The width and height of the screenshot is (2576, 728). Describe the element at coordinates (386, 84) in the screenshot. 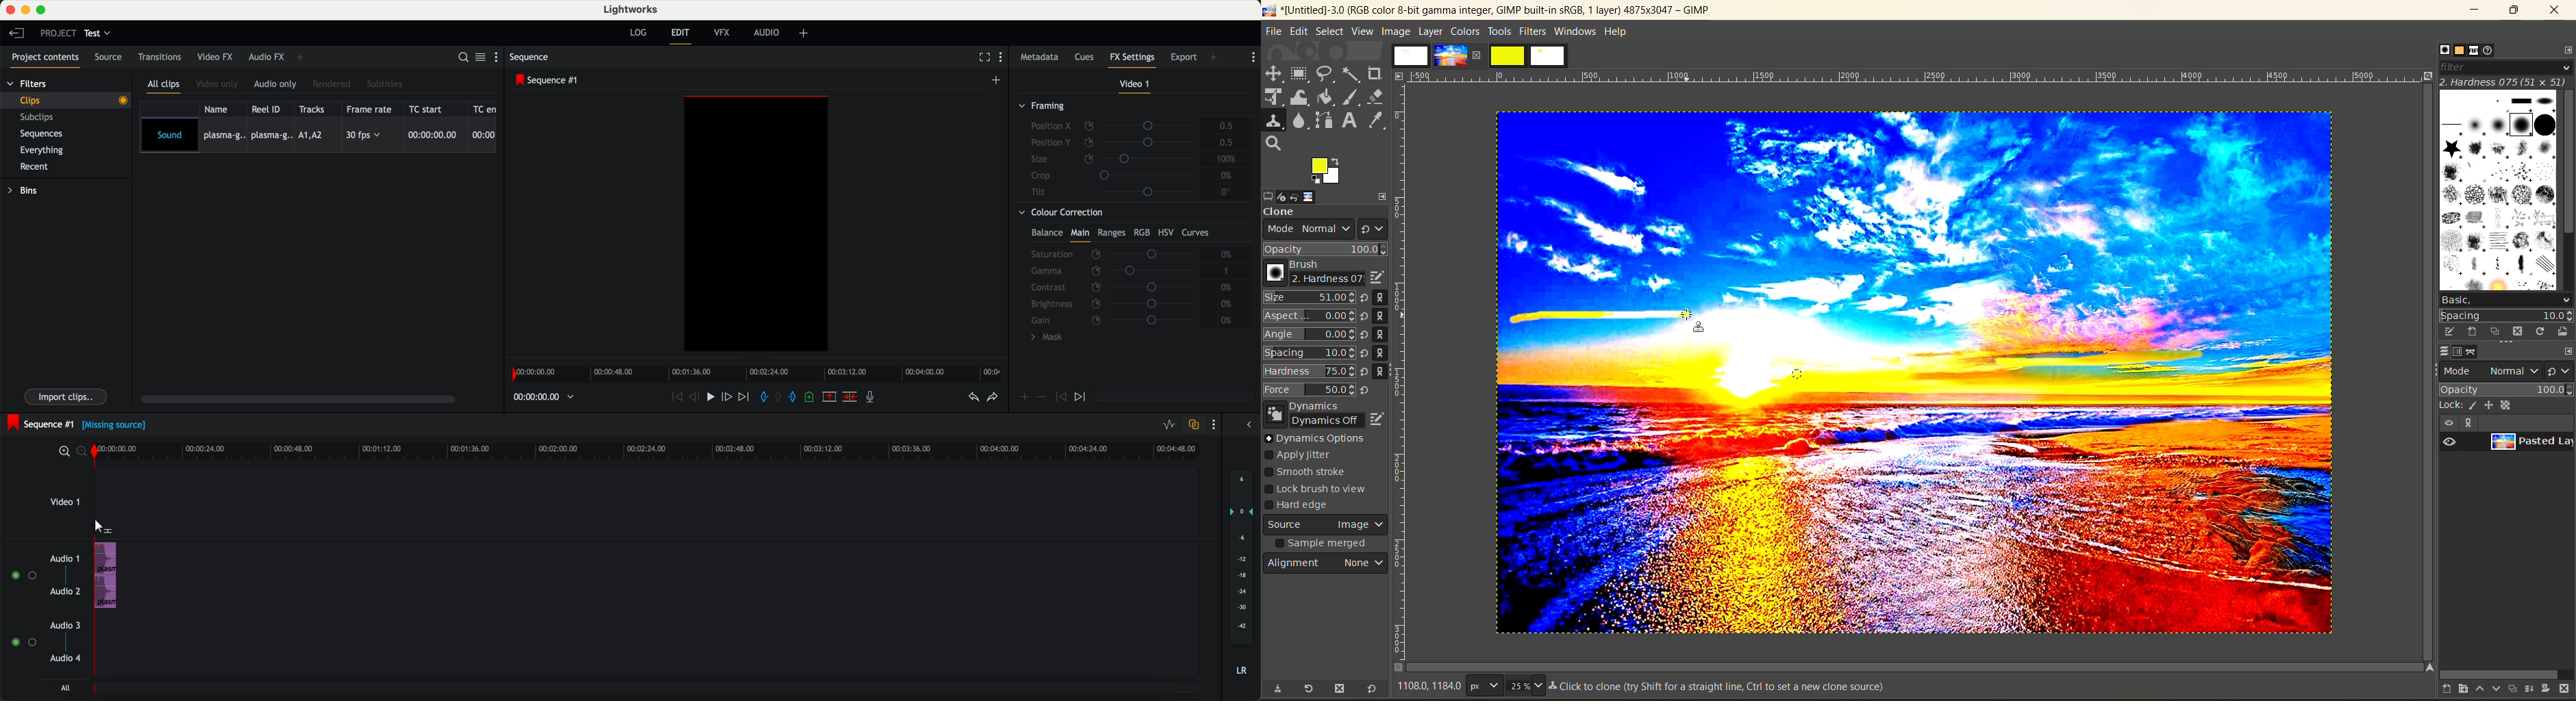

I see `subtitles` at that location.